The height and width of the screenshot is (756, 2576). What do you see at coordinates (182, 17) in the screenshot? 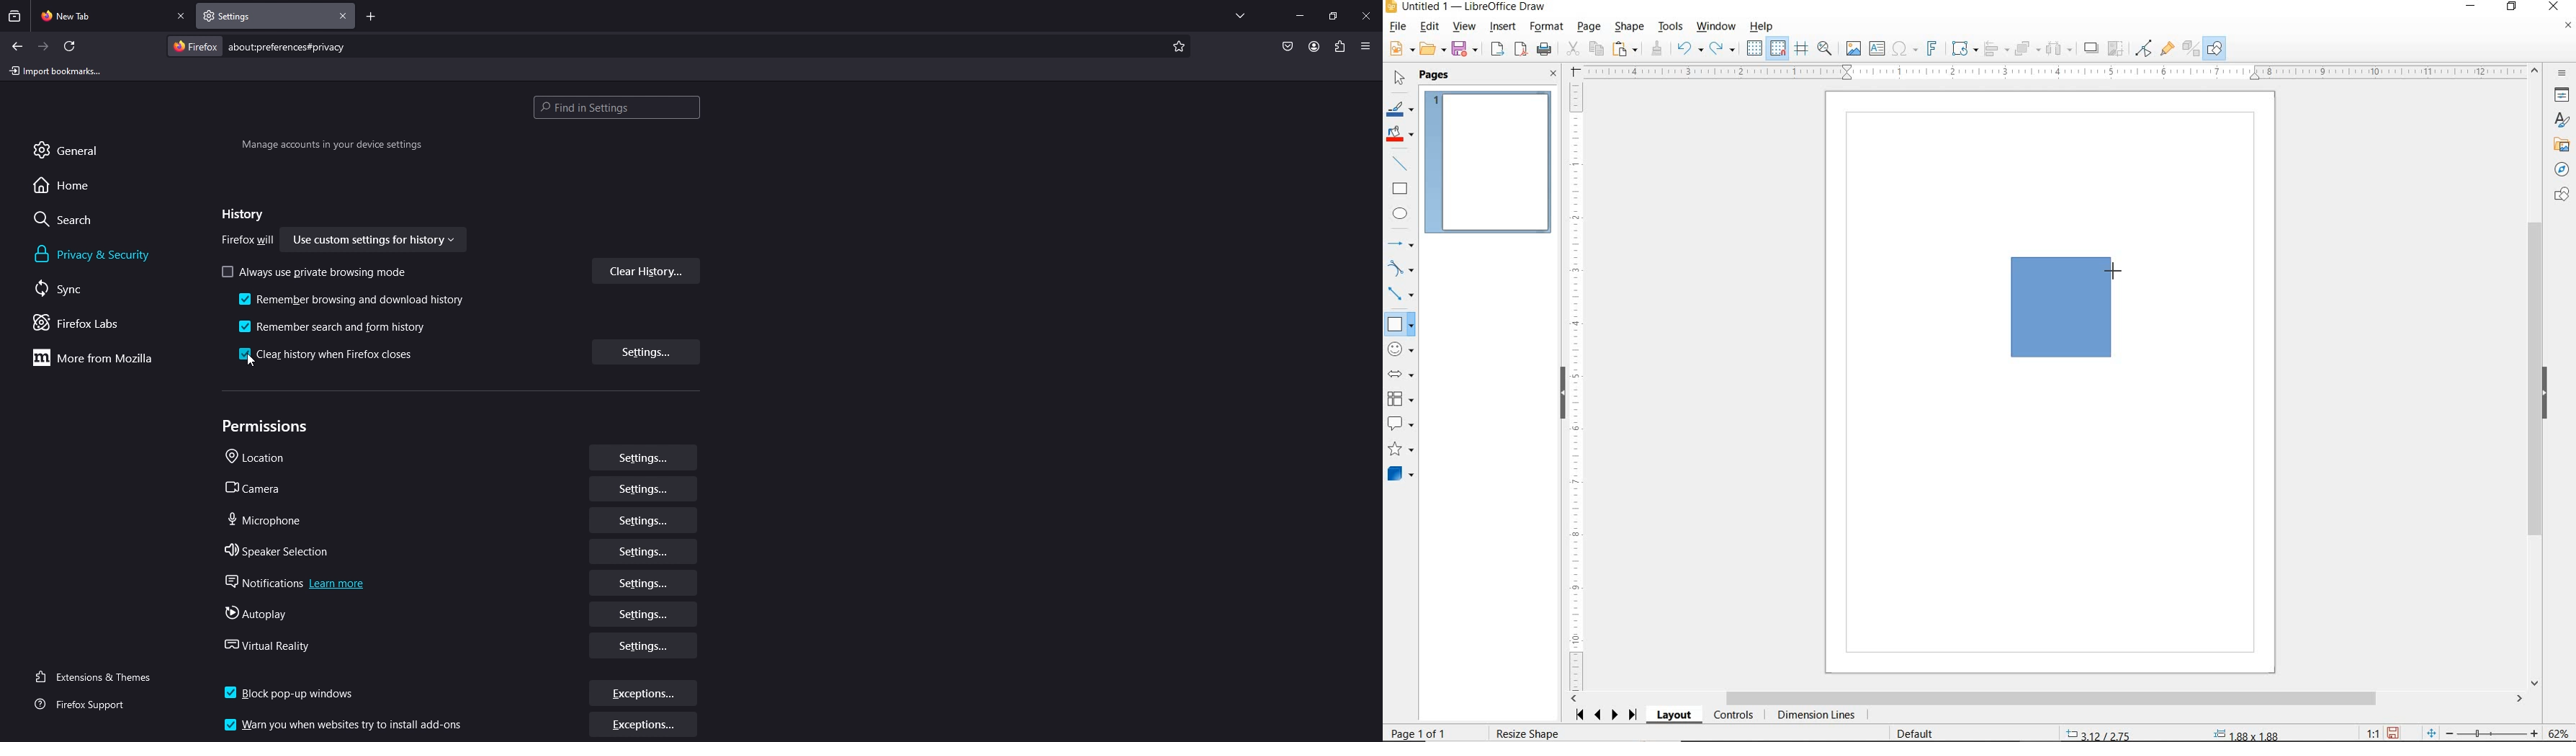
I see `close tab` at bounding box center [182, 17].